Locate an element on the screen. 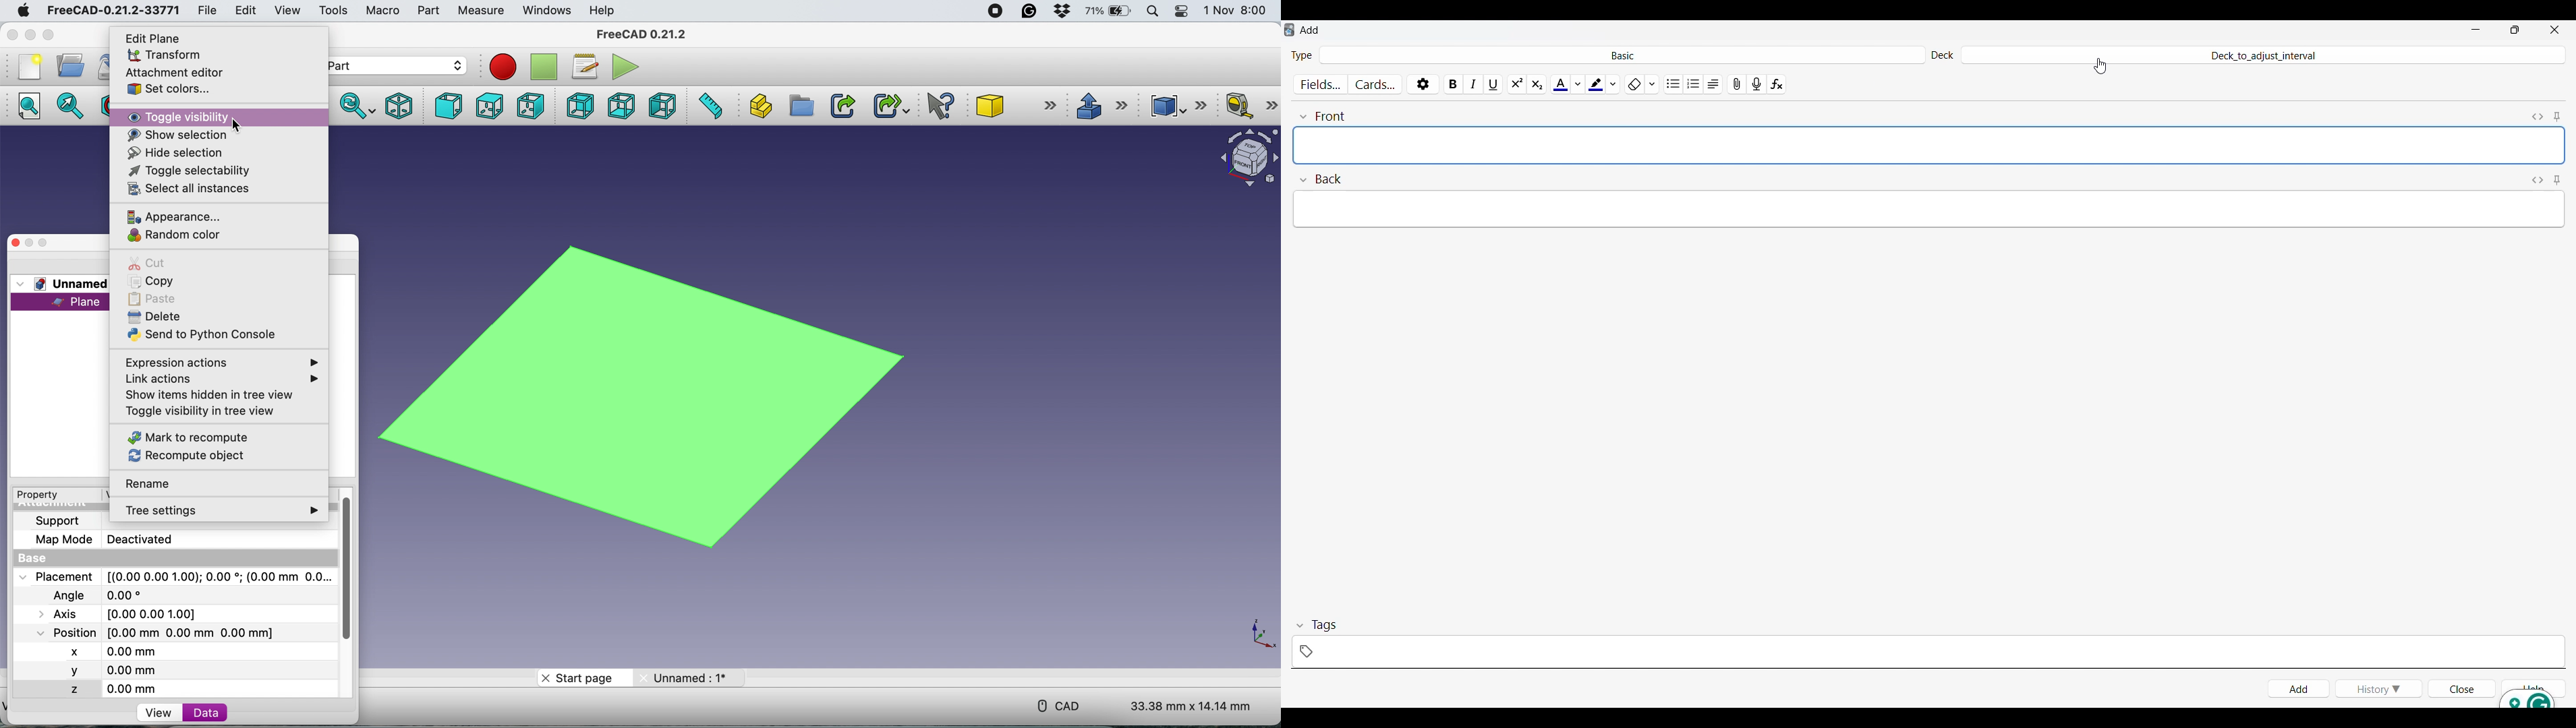 This screenshot has width=2576, height=728. fit selection is located at coordinates (69, 109).